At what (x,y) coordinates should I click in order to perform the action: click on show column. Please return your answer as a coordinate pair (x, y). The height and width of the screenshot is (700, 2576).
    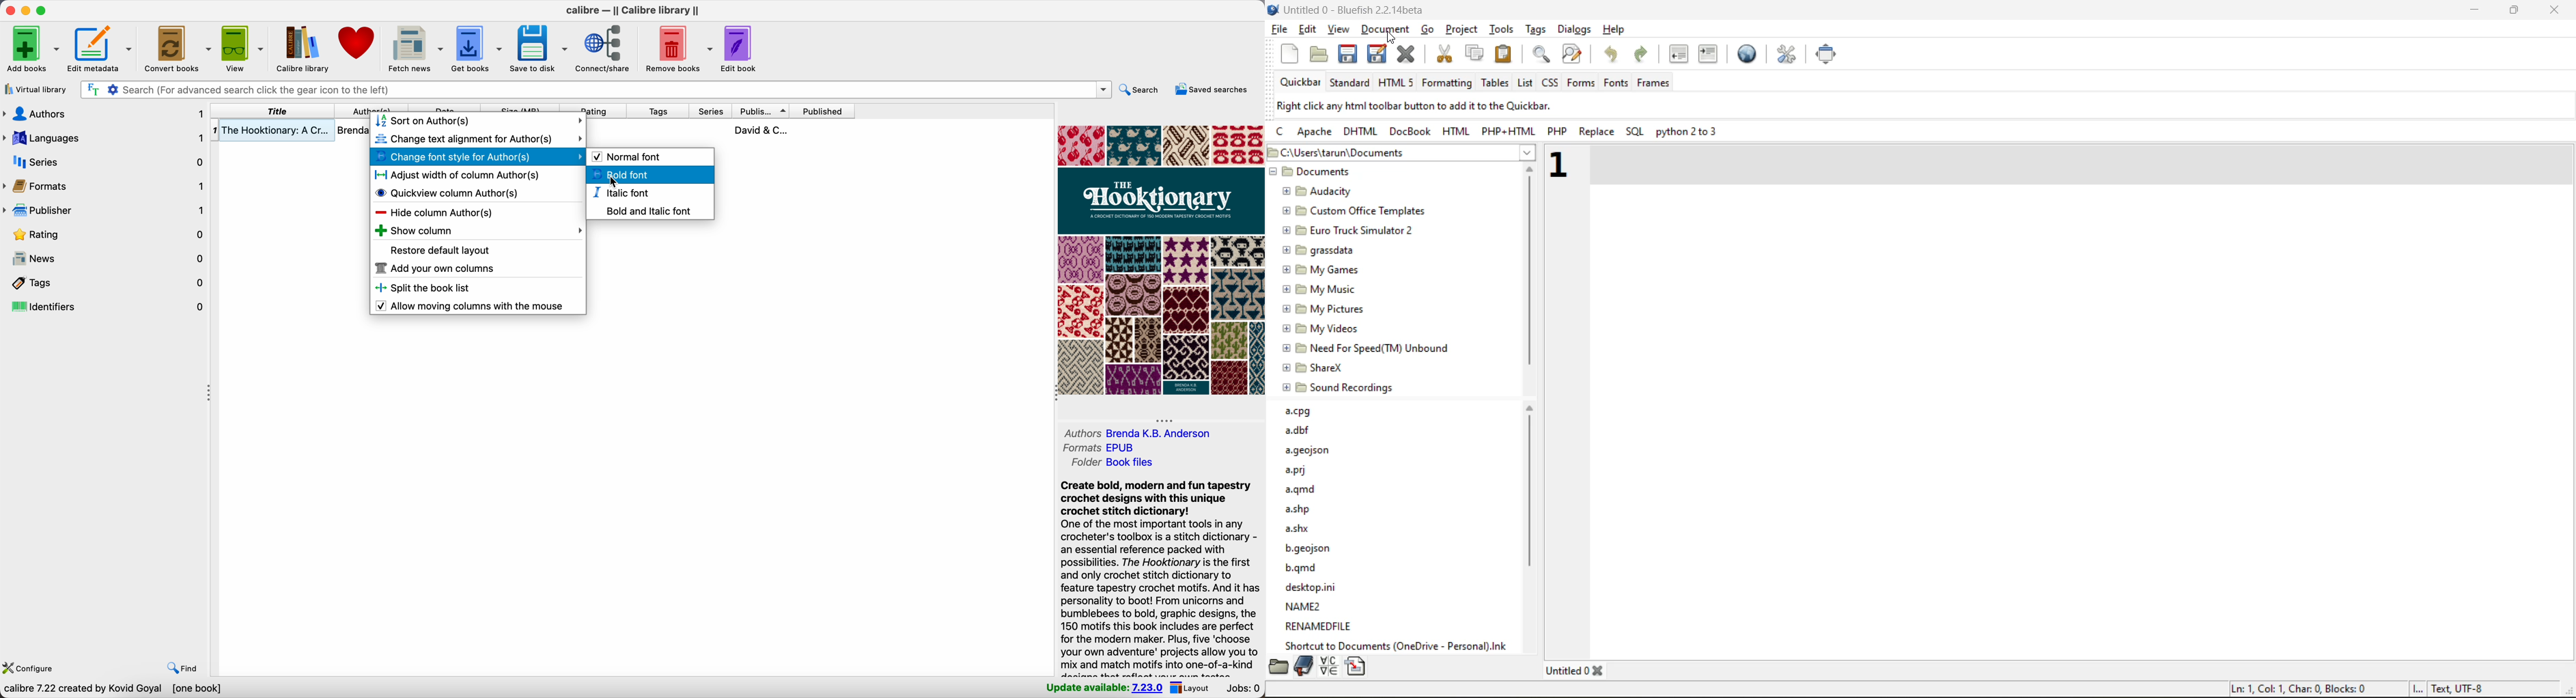
    Looking at the image, I should click on (478, 230).